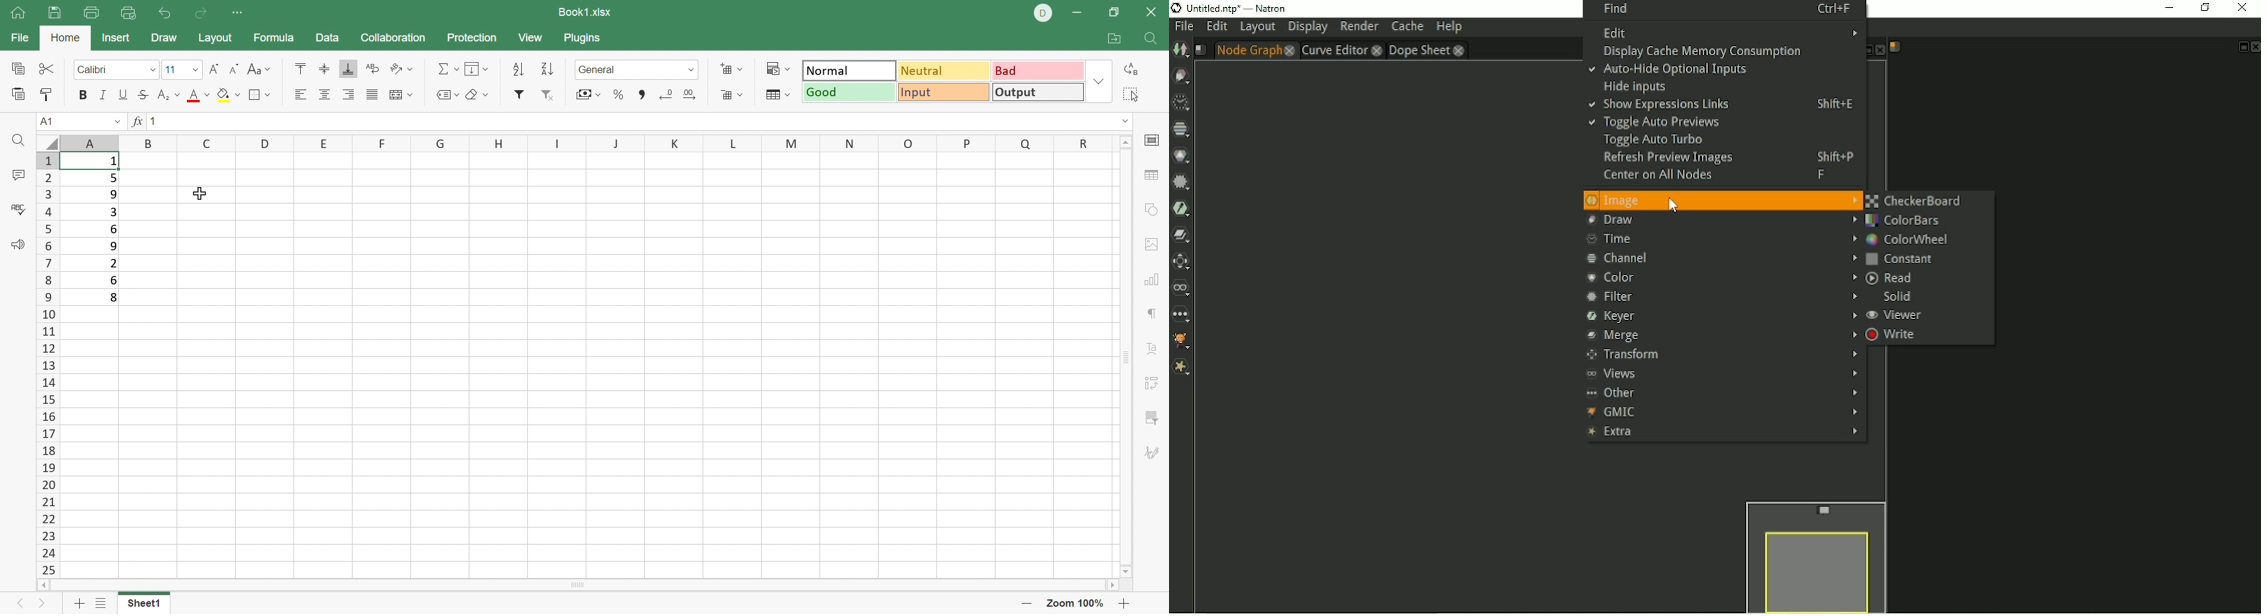  Describe the element at coordinates (16, 174) in the screenshot. I see `Comments` at that location.